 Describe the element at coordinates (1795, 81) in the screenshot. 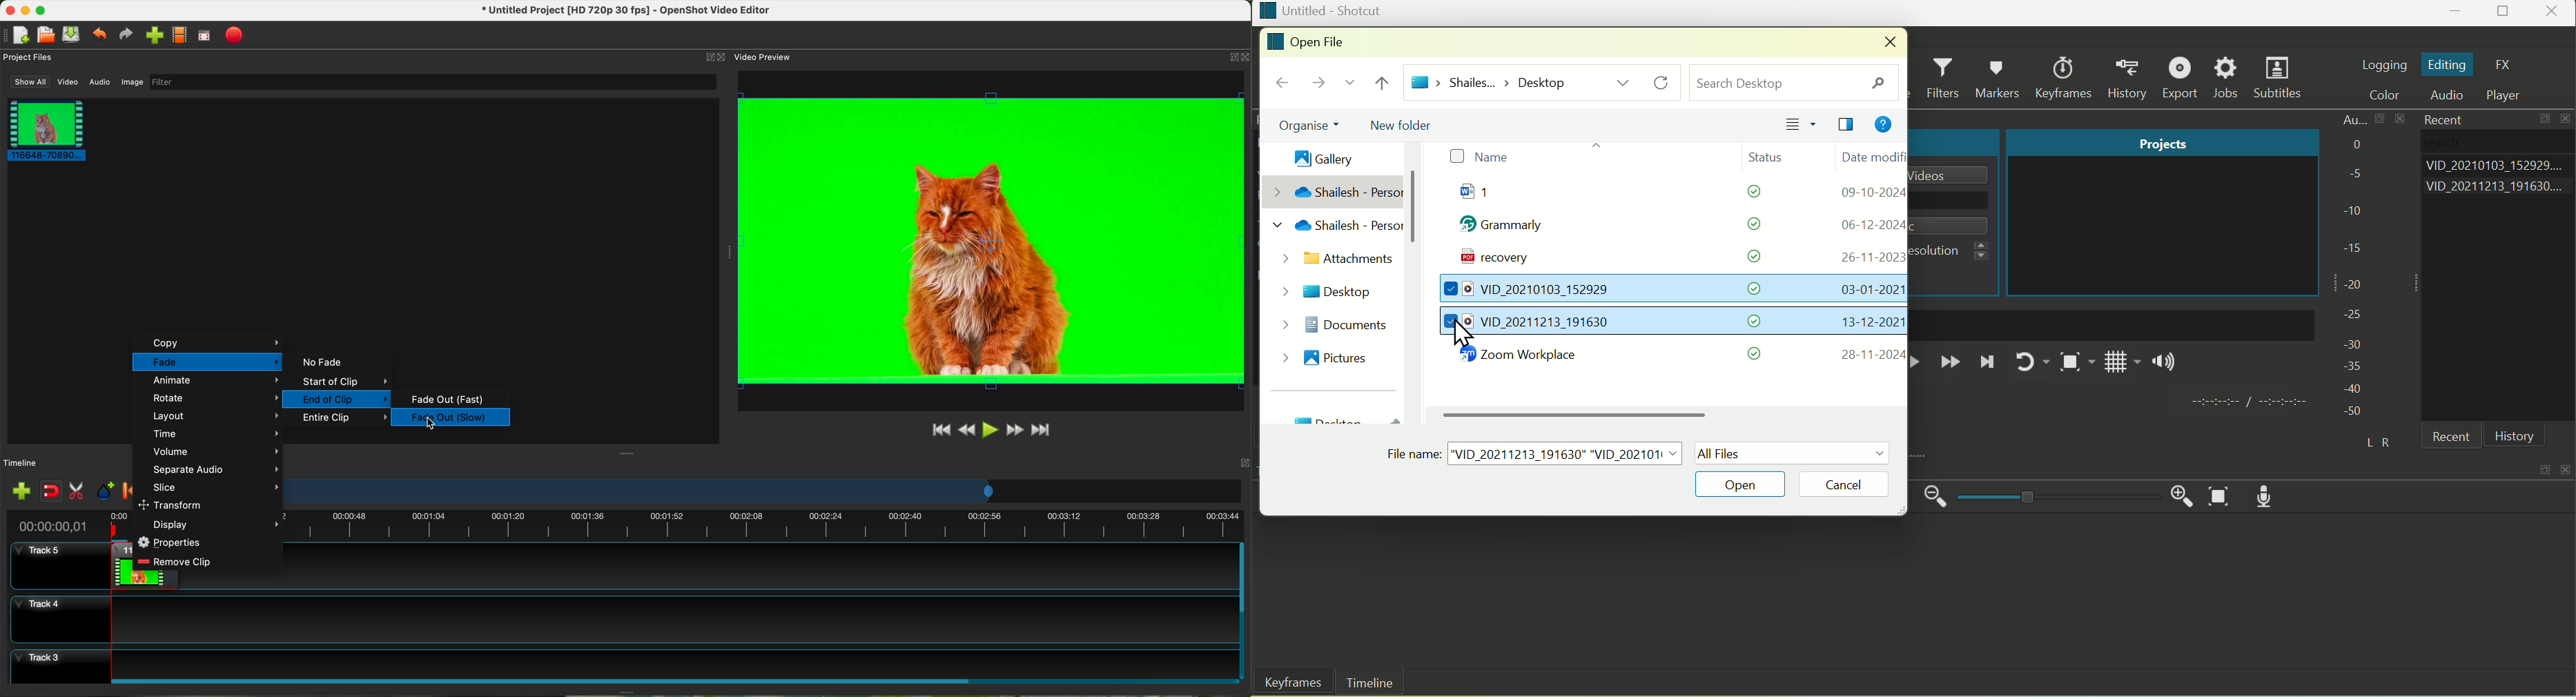

I see `search` at that location.